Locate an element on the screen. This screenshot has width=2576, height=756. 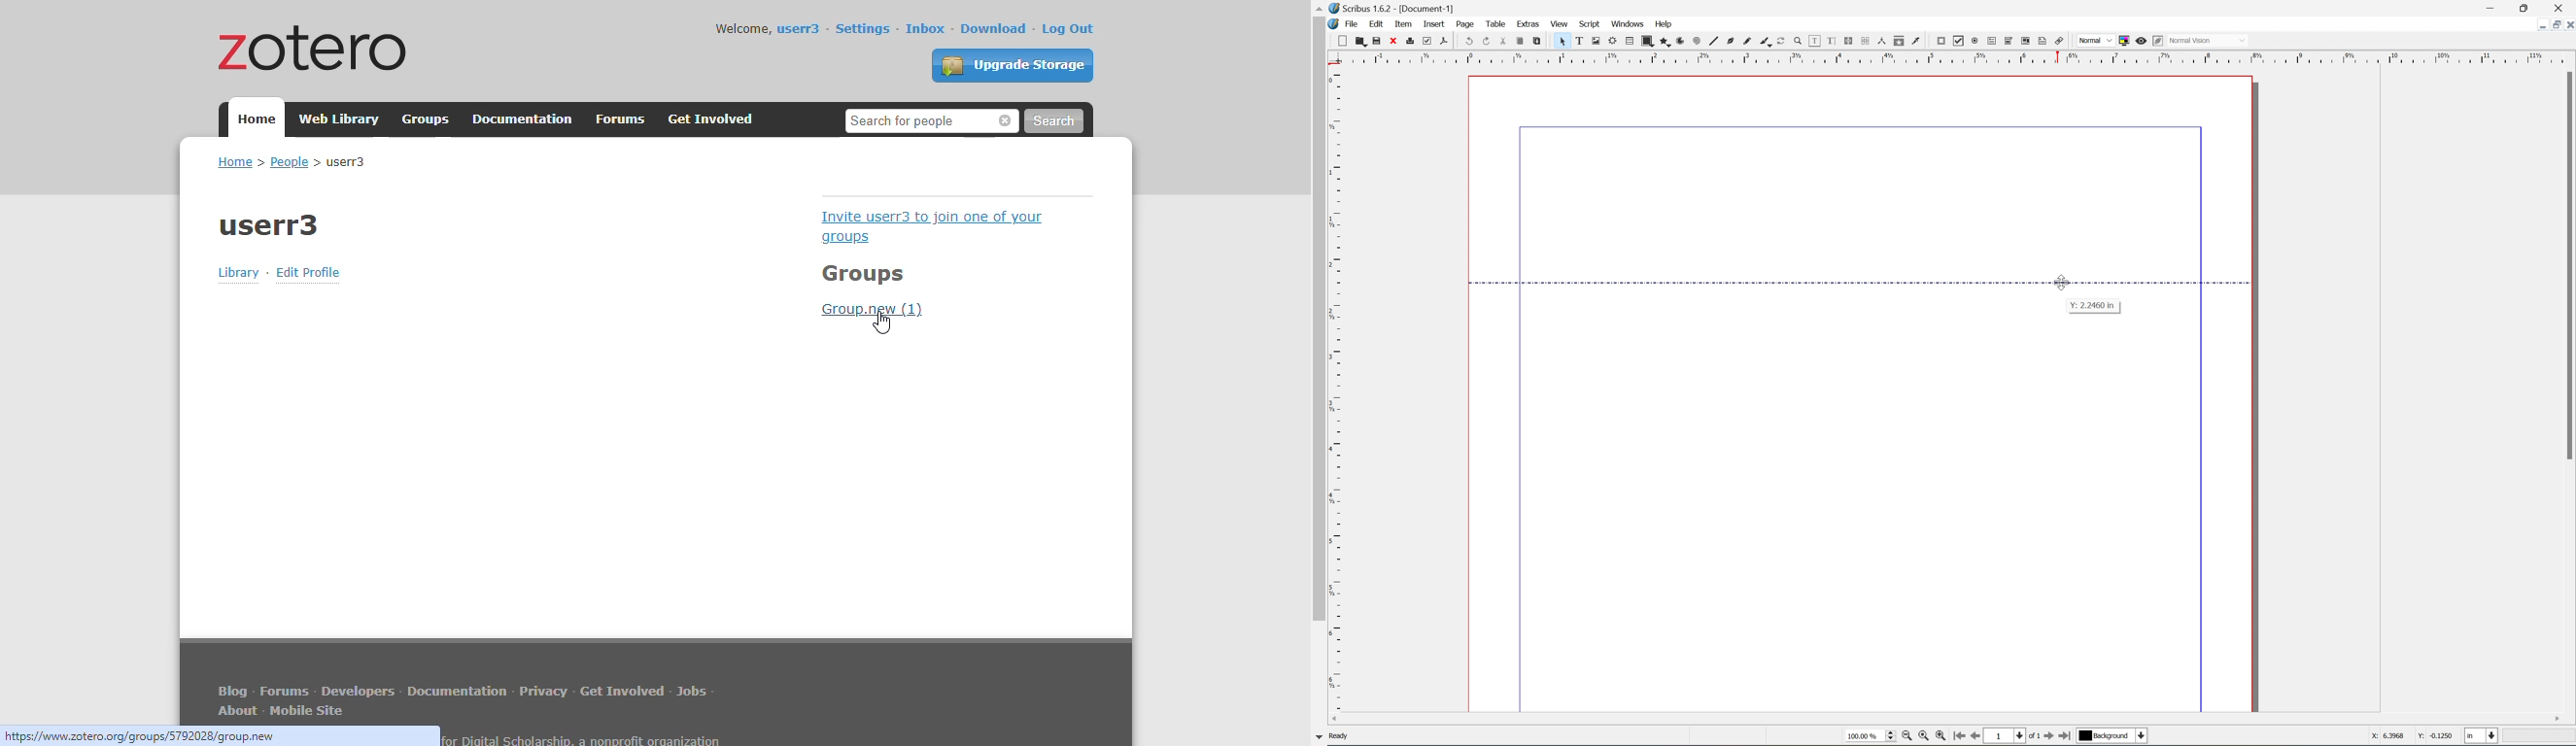
home > people > userr3 is located at coordinates (292, 161).